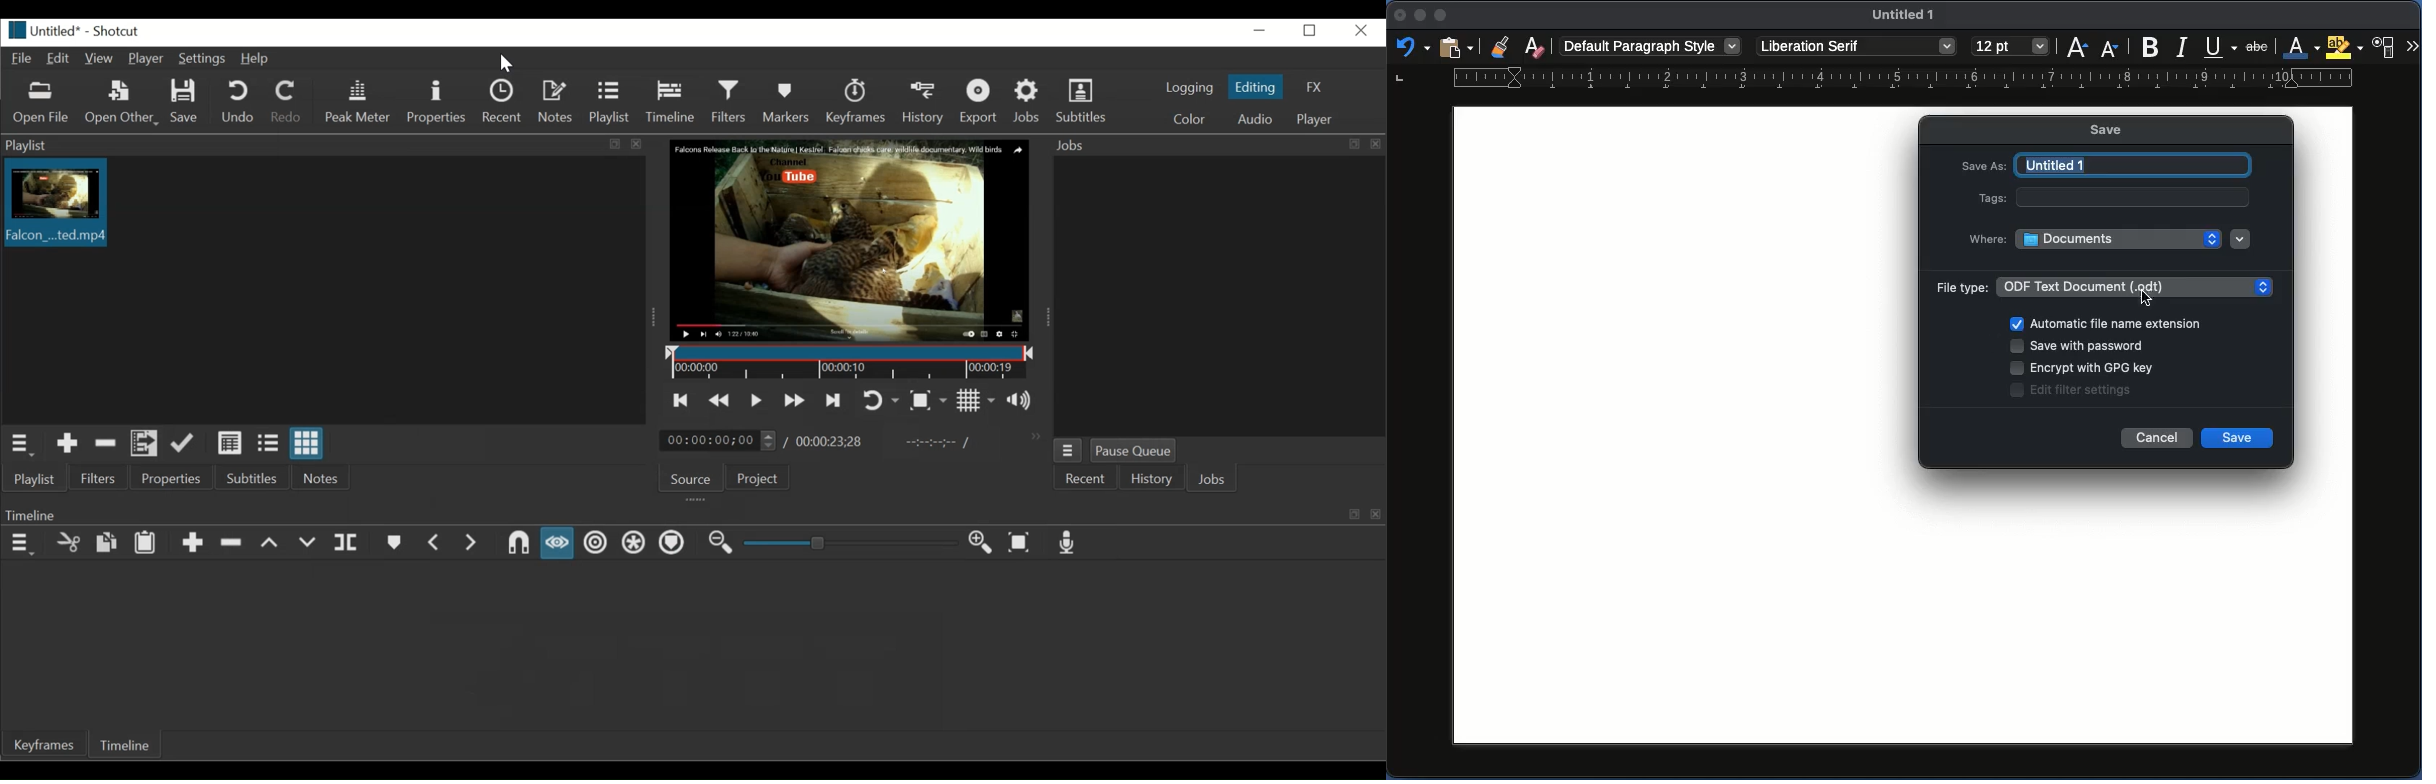 This screenshot has height=784, width=2436. What do you see at coordinates (1213, 480) in the screenshot?
I see `Jobs` at bounding box center [1213, 480].